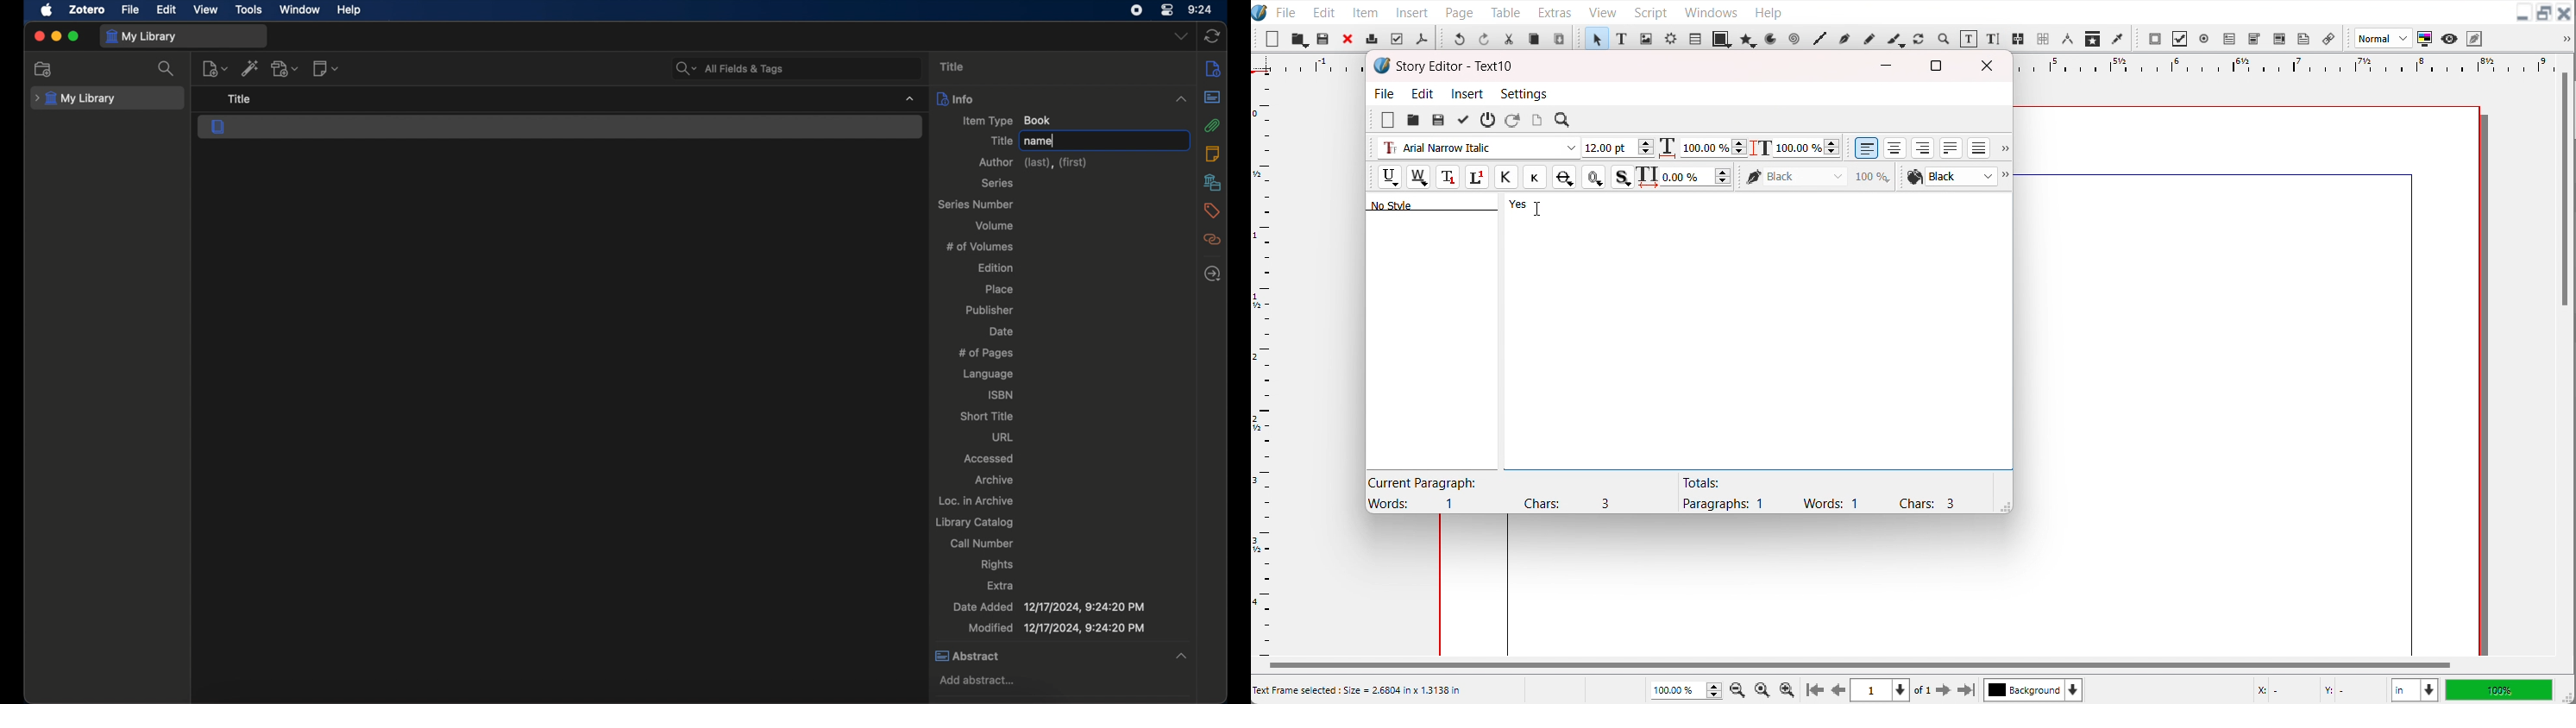 The width and height of the screenshot is (2576, 728). Describe the element at coordinates (130, 10) in the screenshot. I see `file` at that location.